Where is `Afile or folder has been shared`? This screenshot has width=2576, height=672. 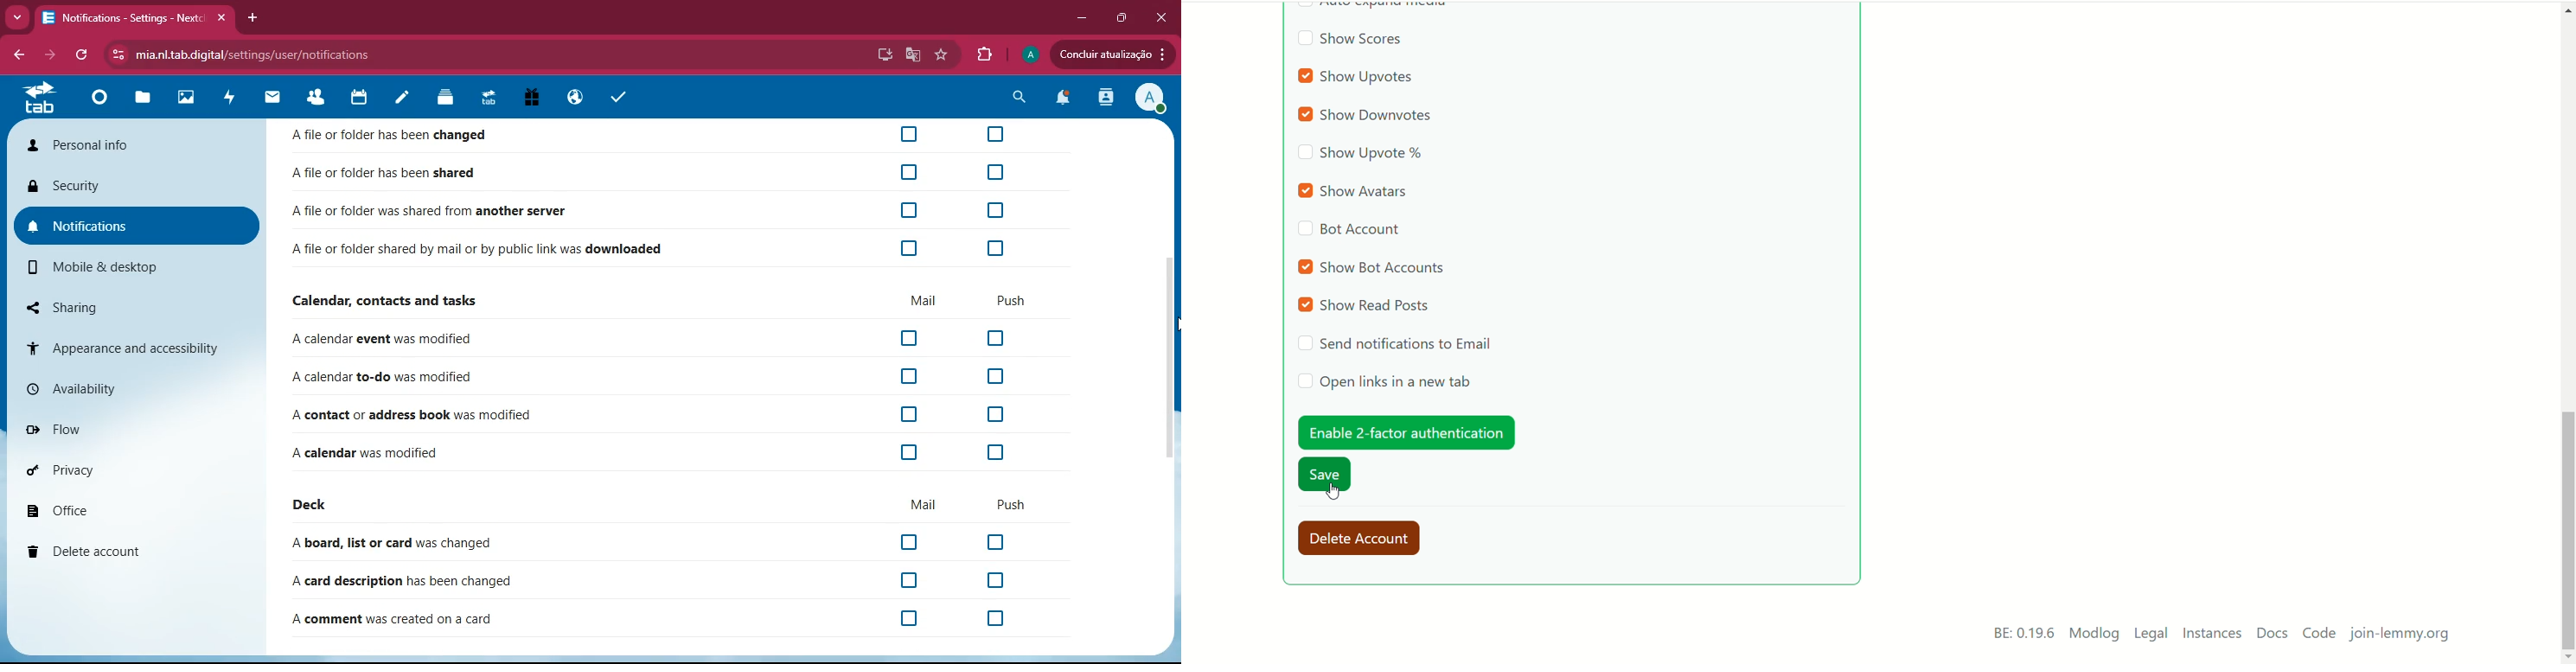
Afile or folder has been shared is located at coordinates (396, 176).